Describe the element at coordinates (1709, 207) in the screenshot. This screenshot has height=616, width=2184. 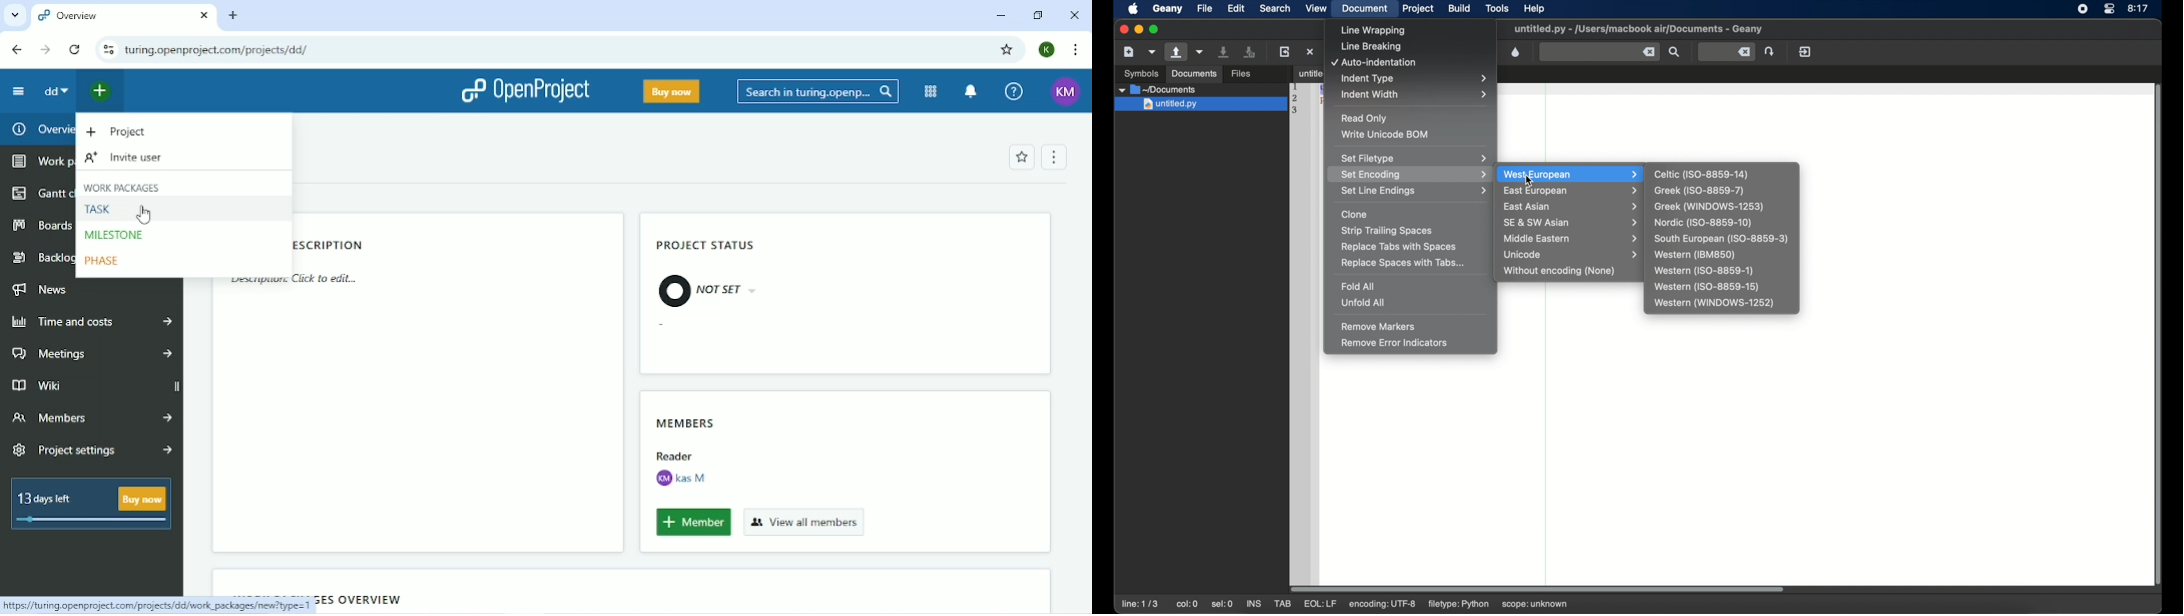
I see `greek` at that location.